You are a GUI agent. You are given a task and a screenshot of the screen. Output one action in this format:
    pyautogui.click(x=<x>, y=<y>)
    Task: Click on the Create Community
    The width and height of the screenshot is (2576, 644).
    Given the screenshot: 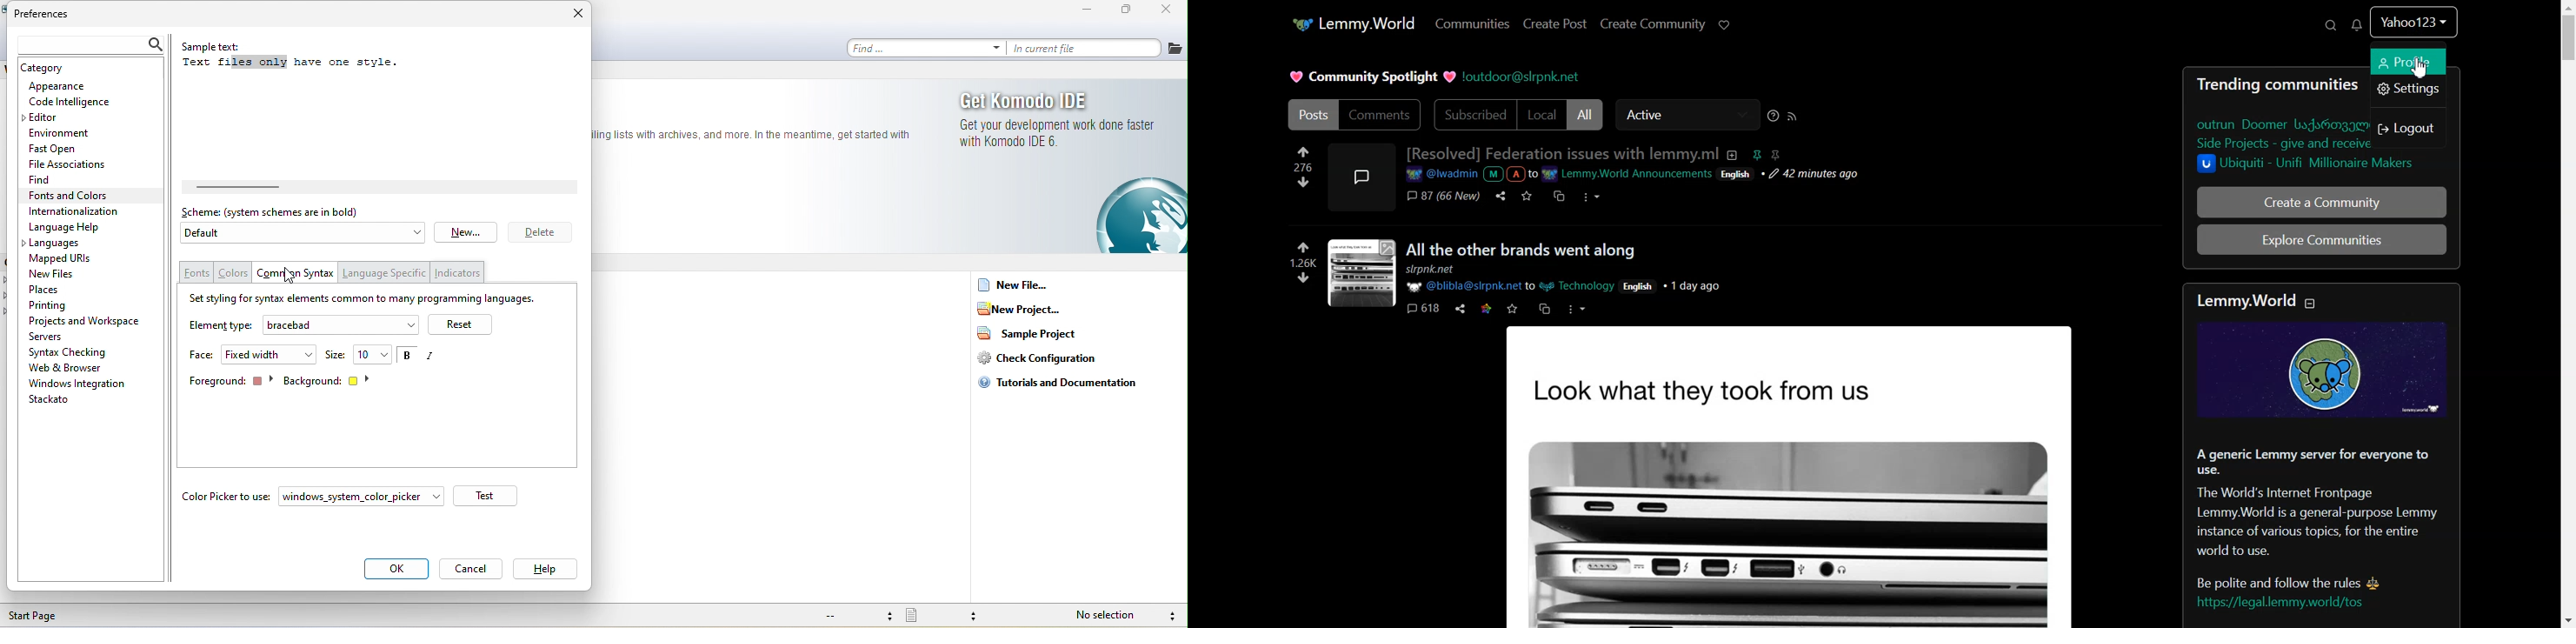 What is the action you would take?
    pyautogui.click(x=1651, y=25)
    